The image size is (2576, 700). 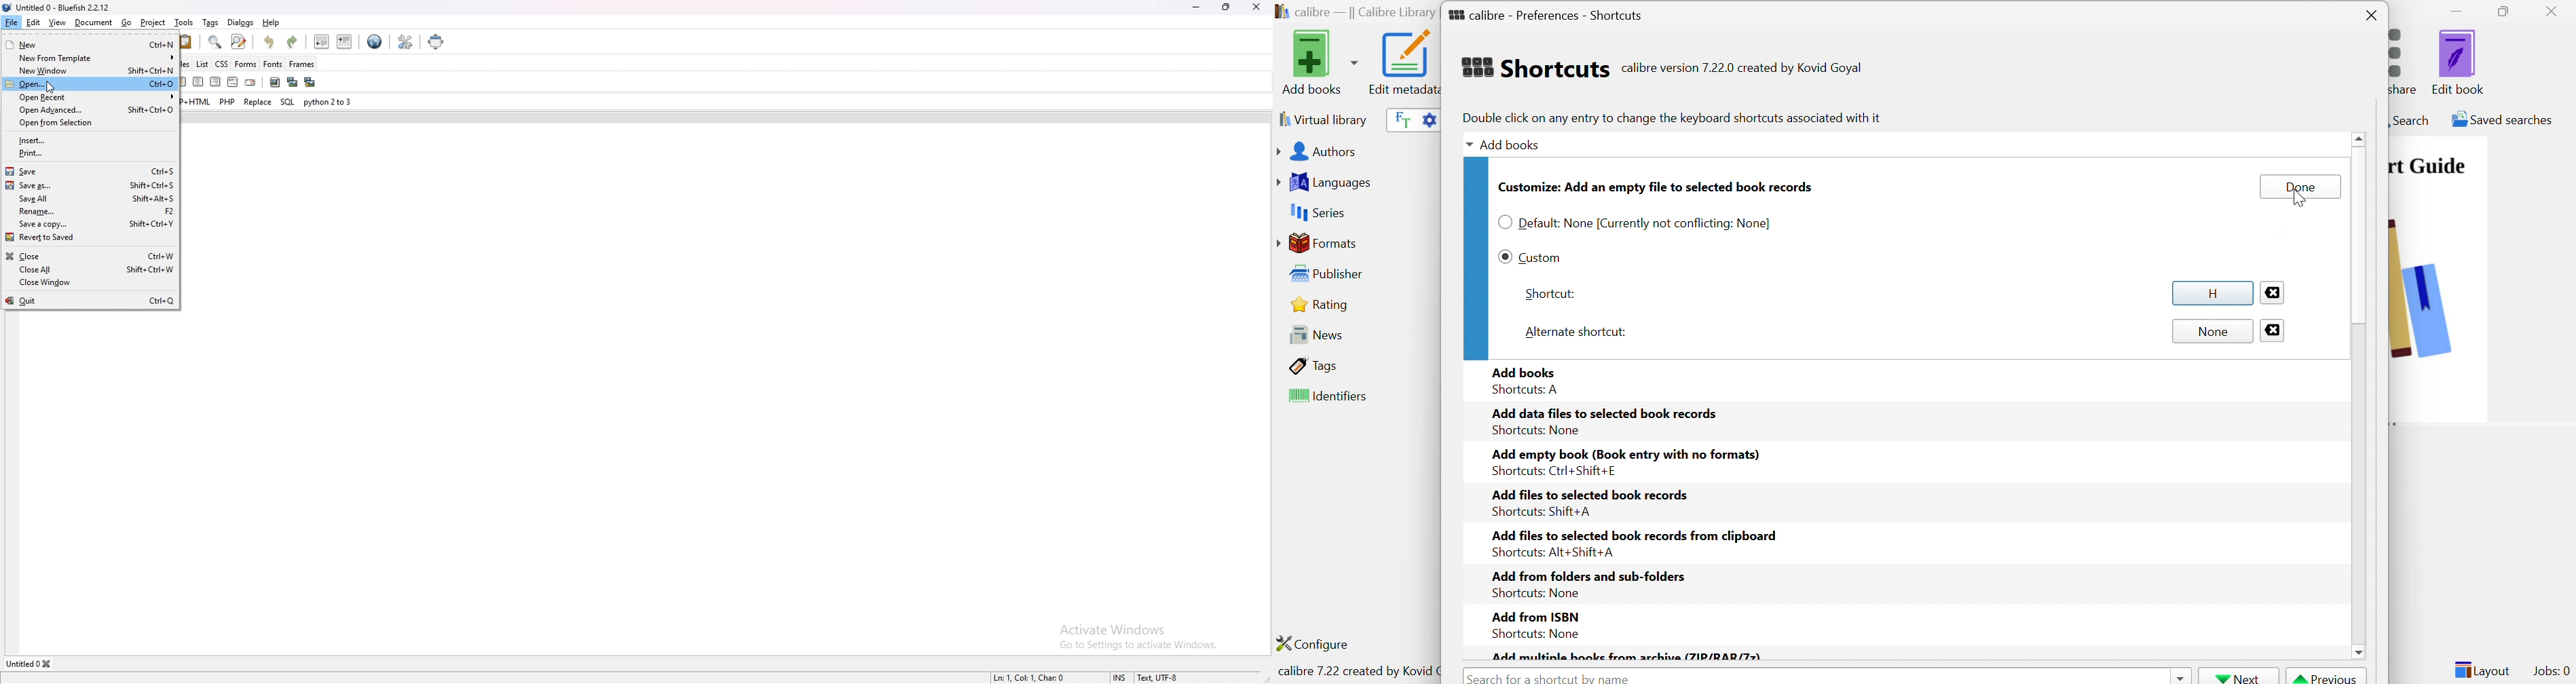 What do you see at coordinates (1540, 256) in the screenshot?
I see `Custom` at bounding box center [1540, 256].